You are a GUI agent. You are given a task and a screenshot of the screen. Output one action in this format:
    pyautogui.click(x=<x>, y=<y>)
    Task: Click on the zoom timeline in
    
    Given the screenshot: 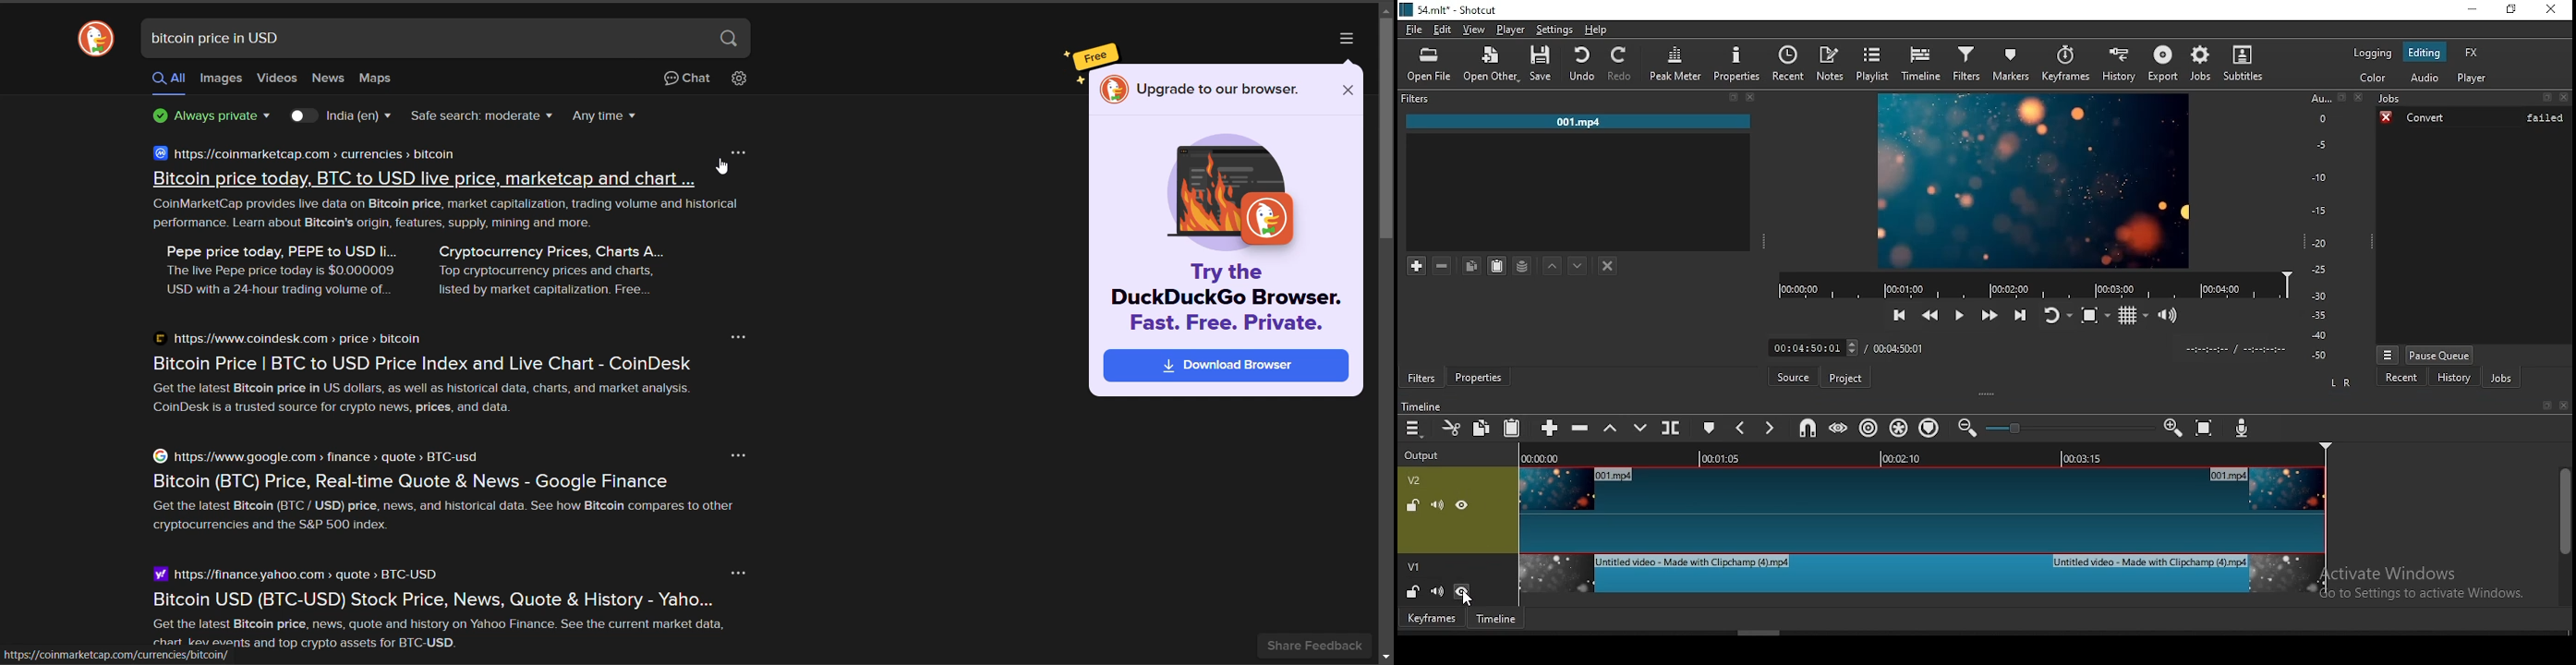 What is the action you would take?
    pyautogui.click(x=1966, y=429)
    